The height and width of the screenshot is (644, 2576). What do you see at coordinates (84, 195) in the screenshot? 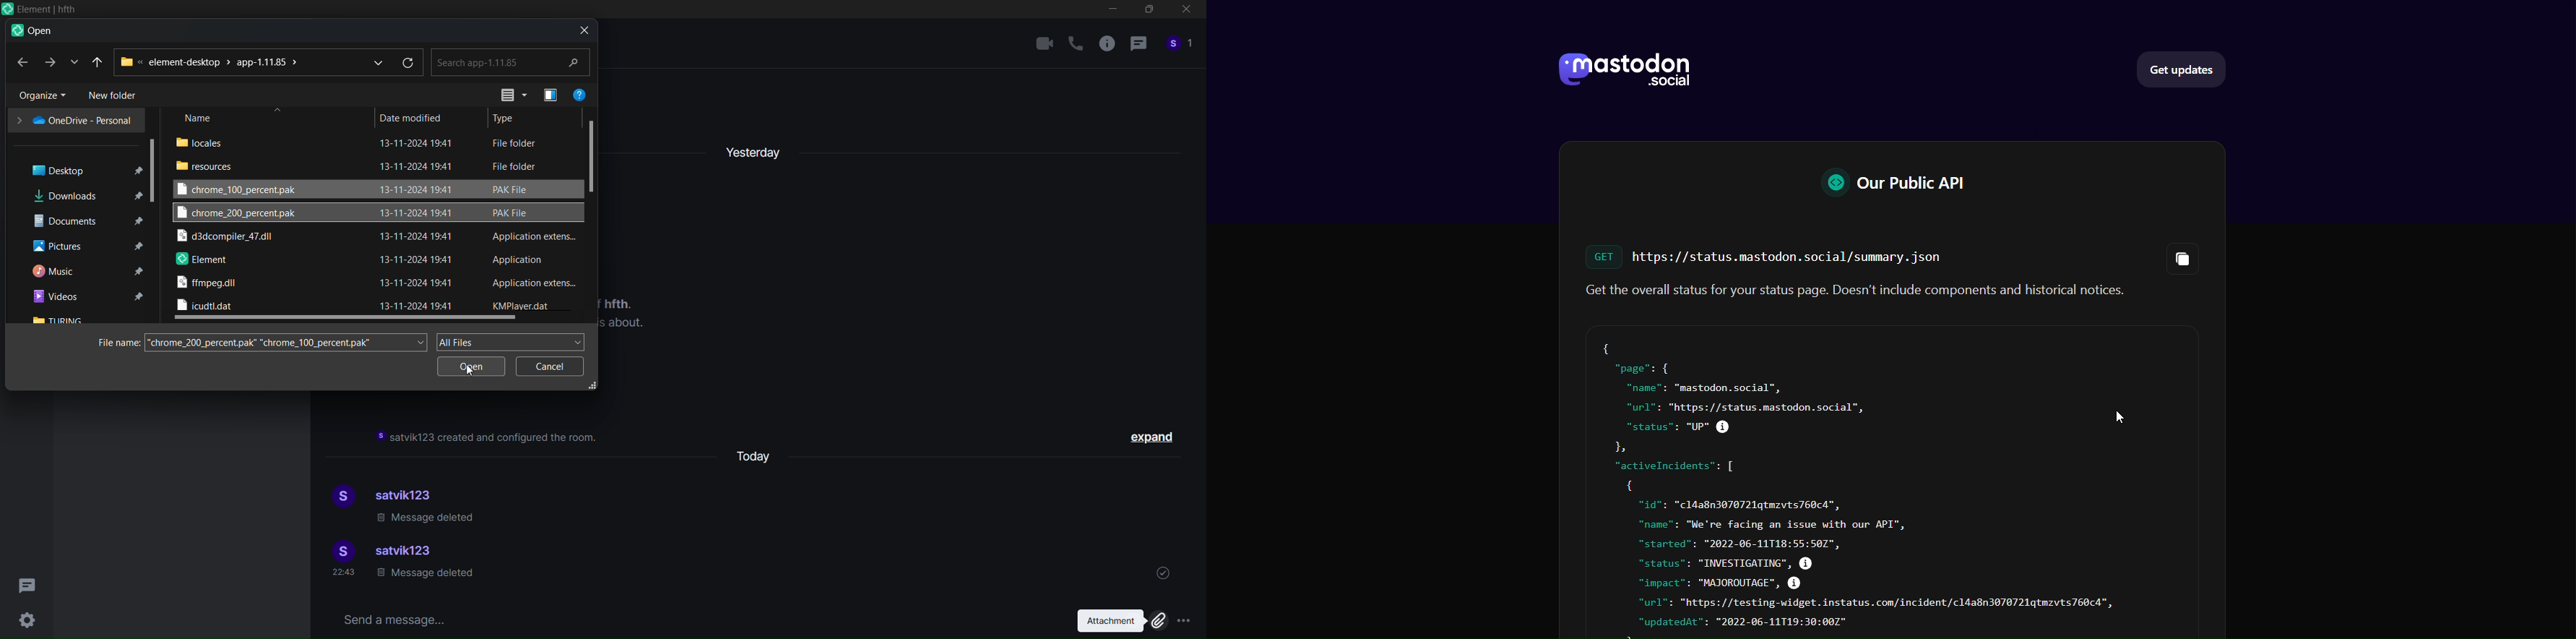
I see `downloads` at bounding box center [84, 195].